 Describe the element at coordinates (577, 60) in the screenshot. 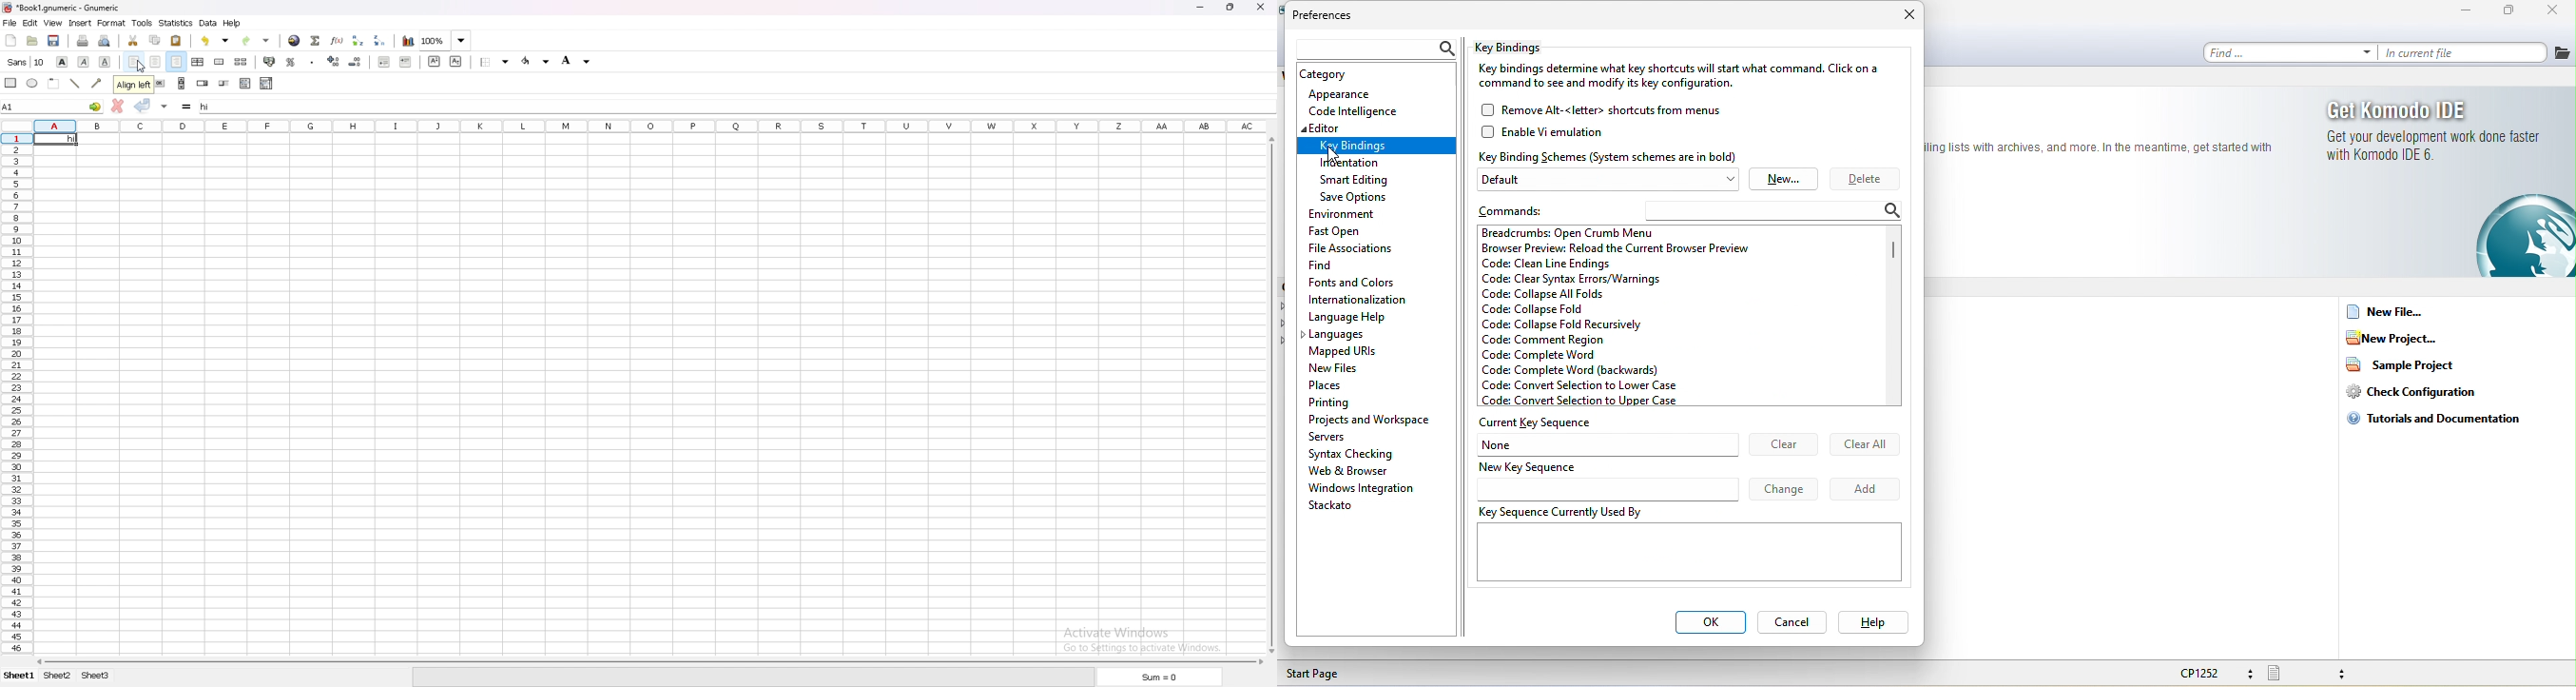

I see `background` at that location.